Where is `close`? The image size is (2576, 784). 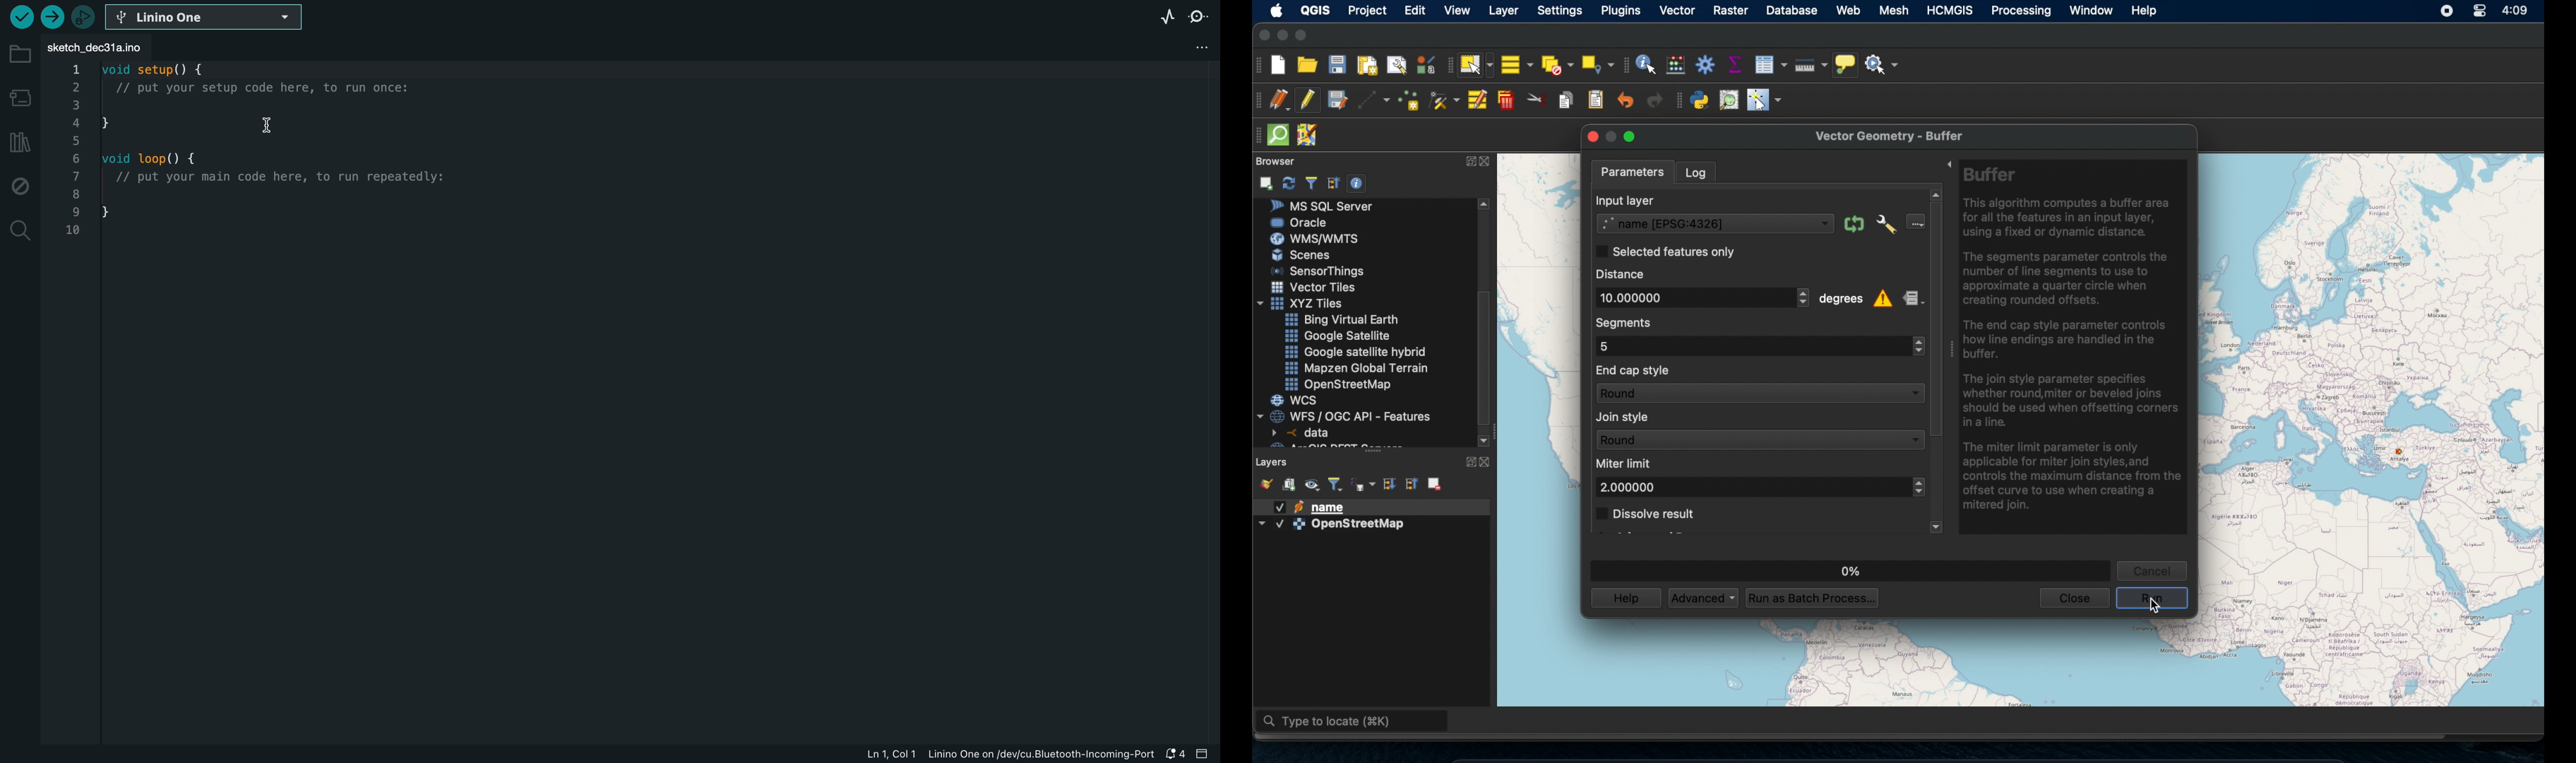 close is located at coordinates (1488, 162).